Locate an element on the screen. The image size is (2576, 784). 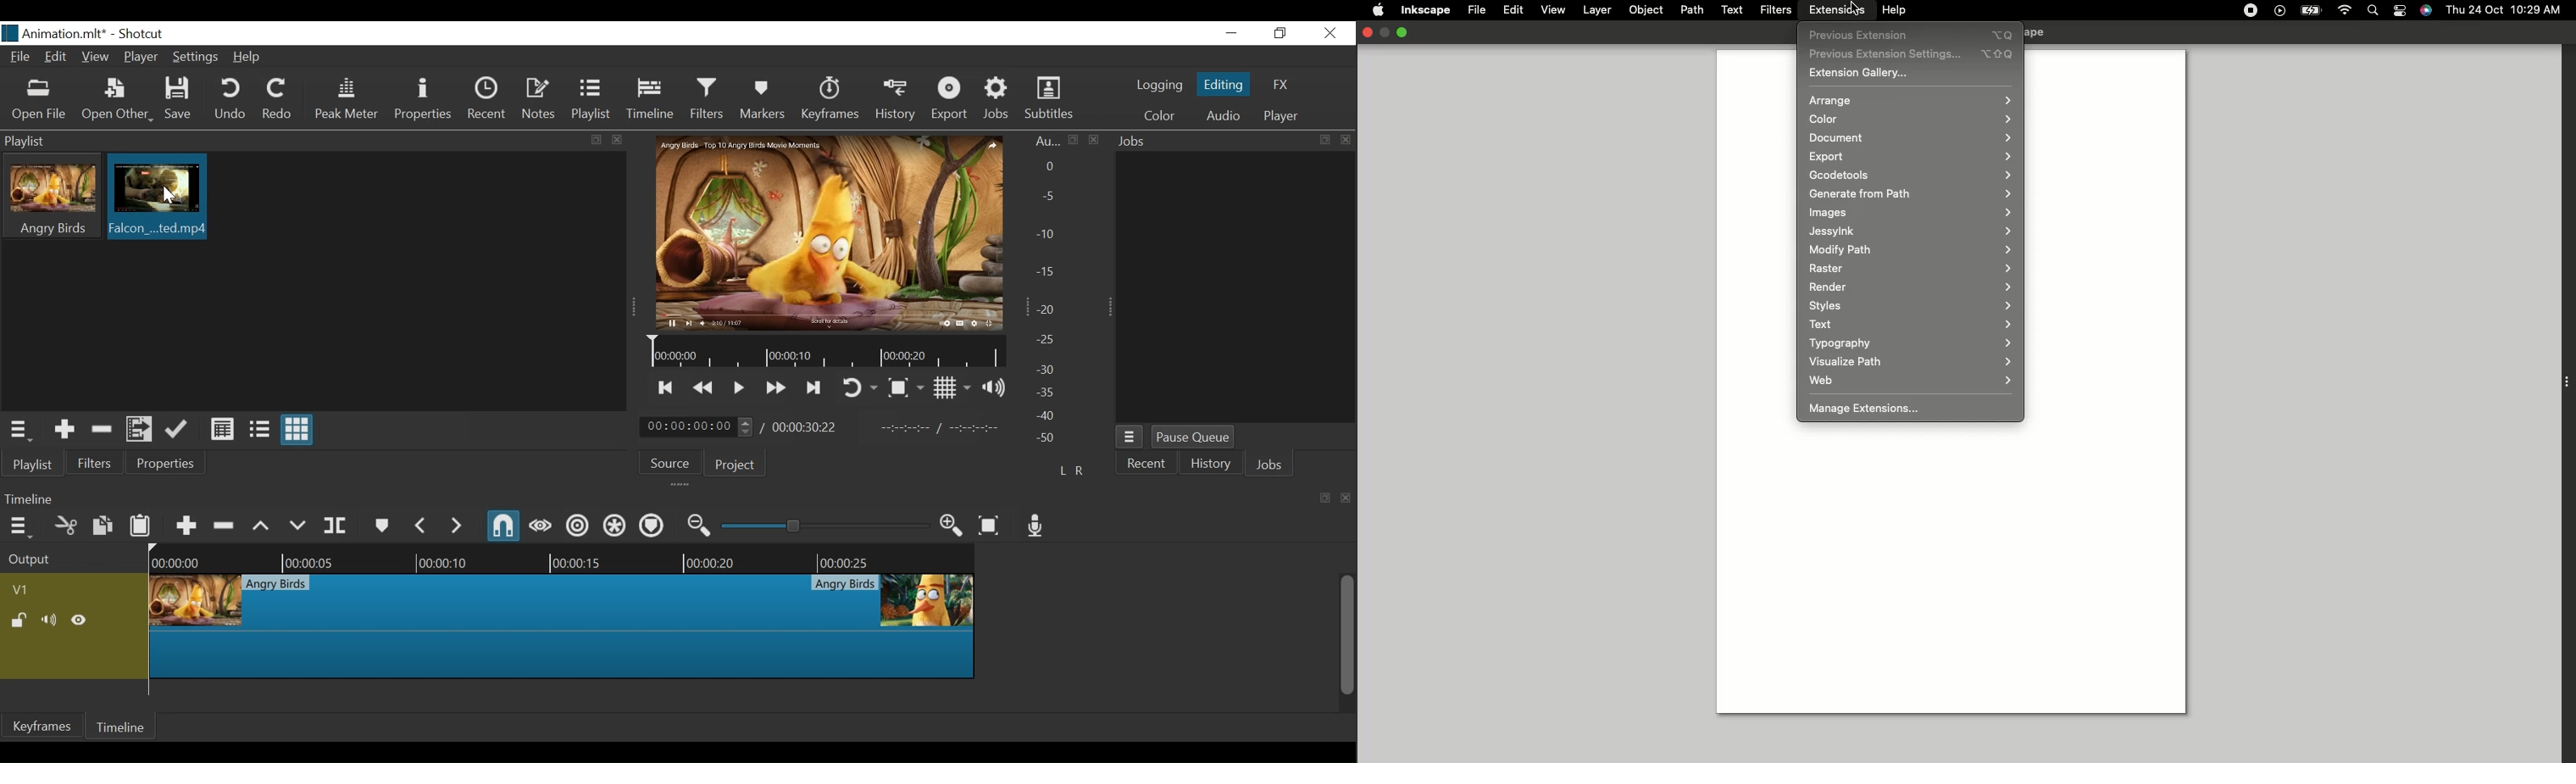
Hide is located at coordinates (80, 620).